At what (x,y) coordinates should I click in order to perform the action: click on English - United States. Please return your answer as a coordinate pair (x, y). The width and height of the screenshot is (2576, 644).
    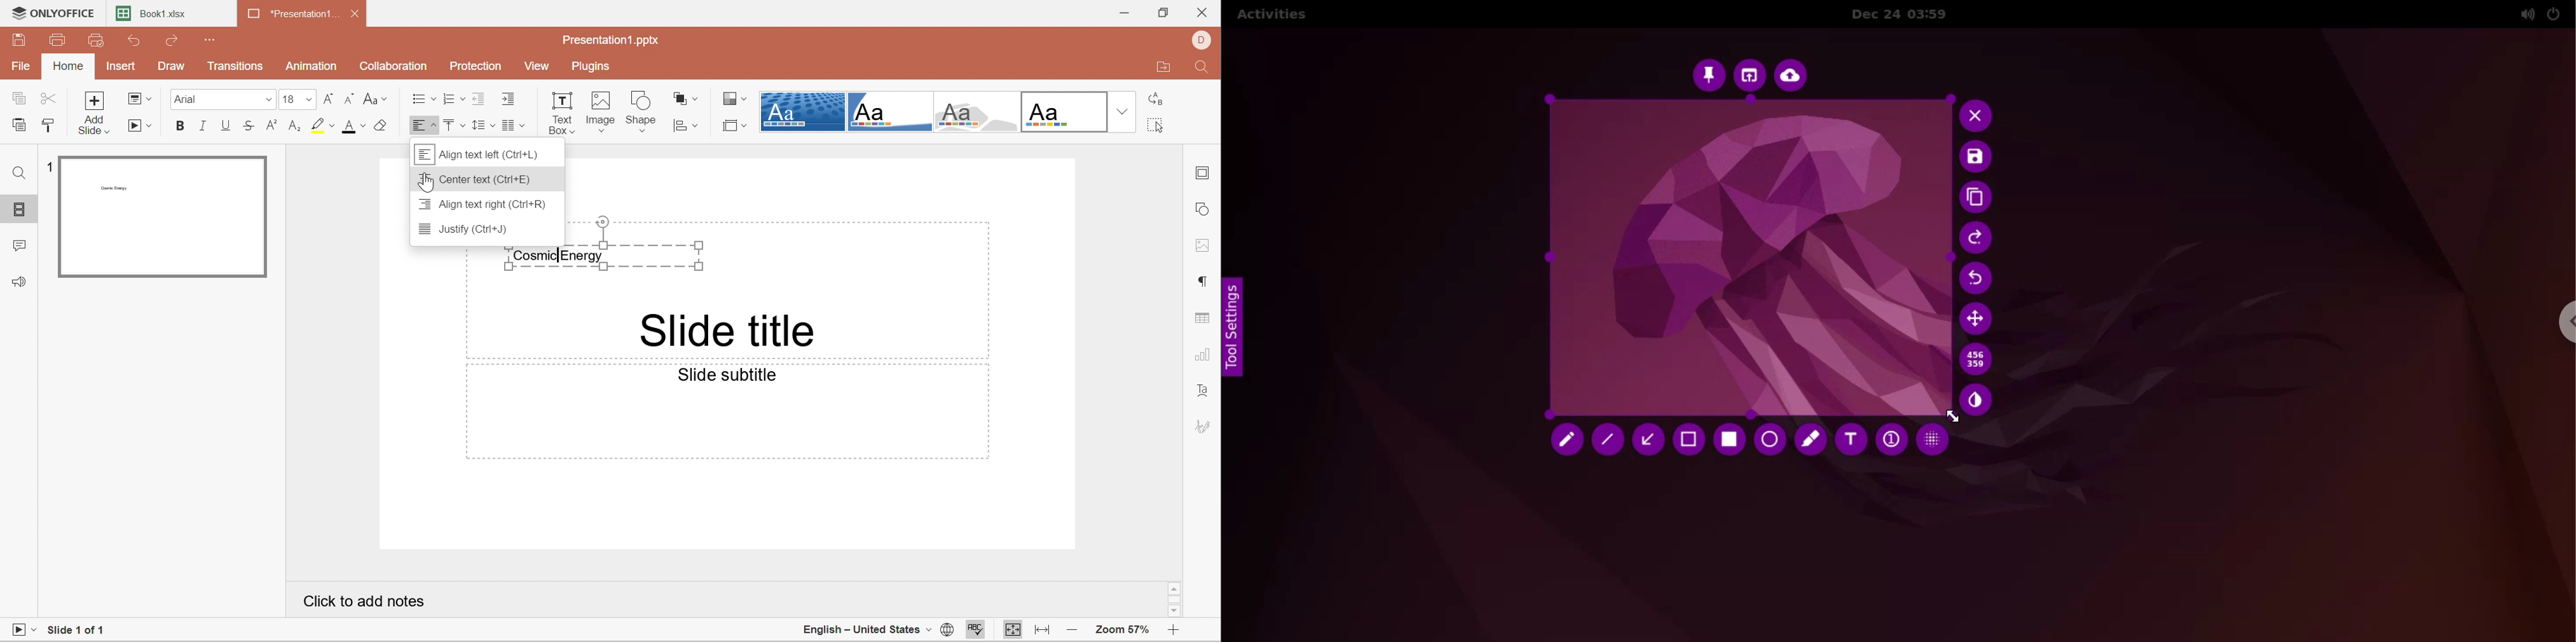
    Looking at the image, I should click on (861, 629).